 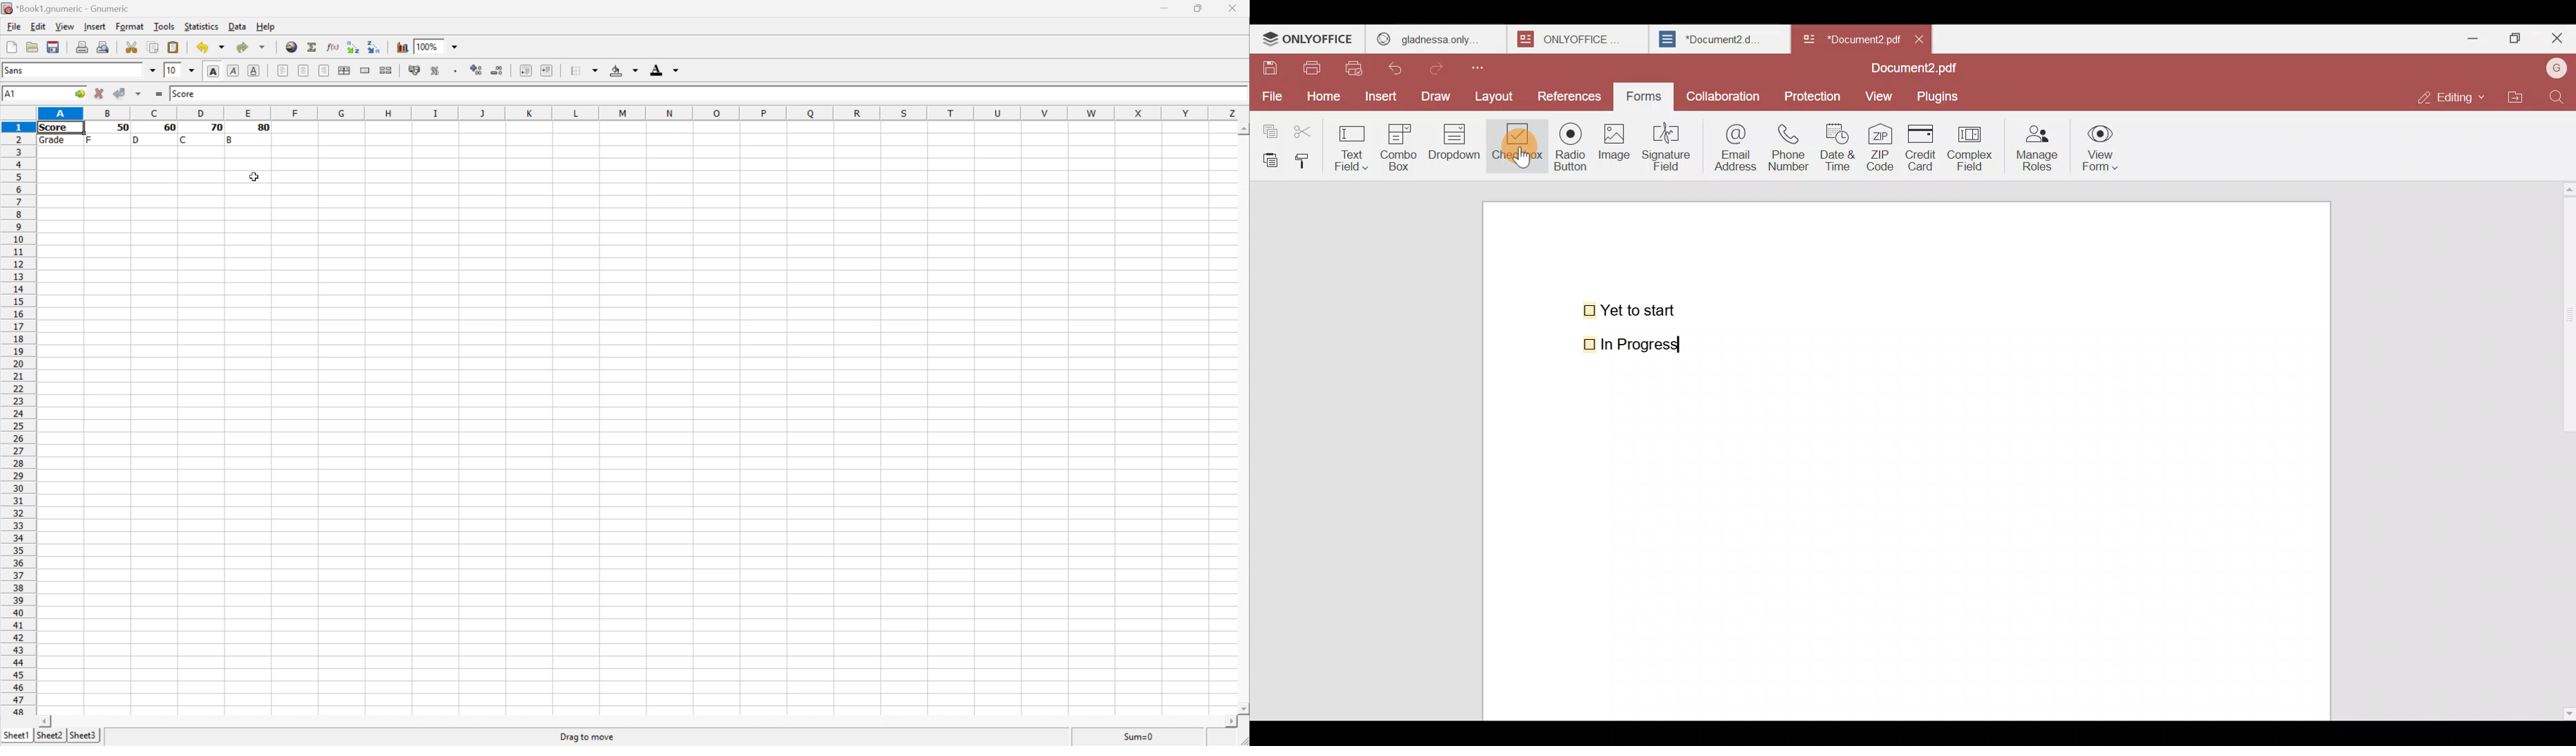 I want to click on Foreground, so click(x=662, y=69).